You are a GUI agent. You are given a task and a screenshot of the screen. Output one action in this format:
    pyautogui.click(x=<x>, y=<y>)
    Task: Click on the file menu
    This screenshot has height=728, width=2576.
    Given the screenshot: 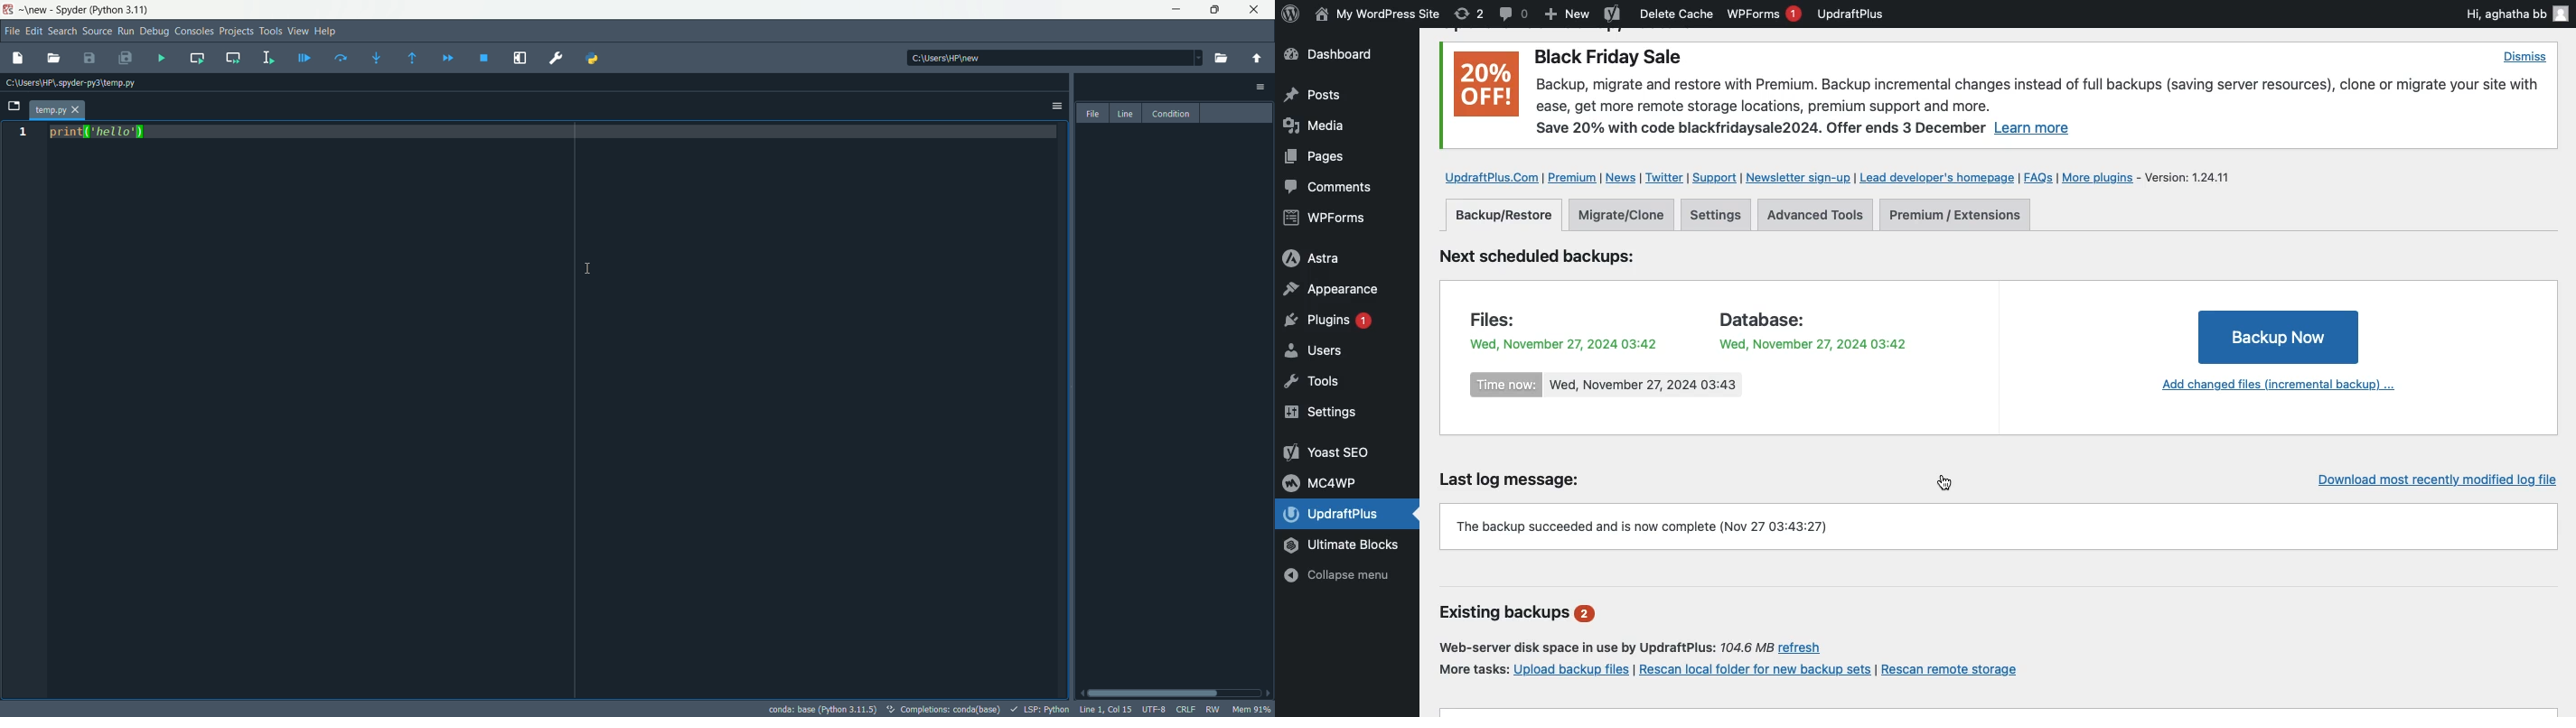 What is the action you would take?
    pyautogui.click(x=11, y=32)
    